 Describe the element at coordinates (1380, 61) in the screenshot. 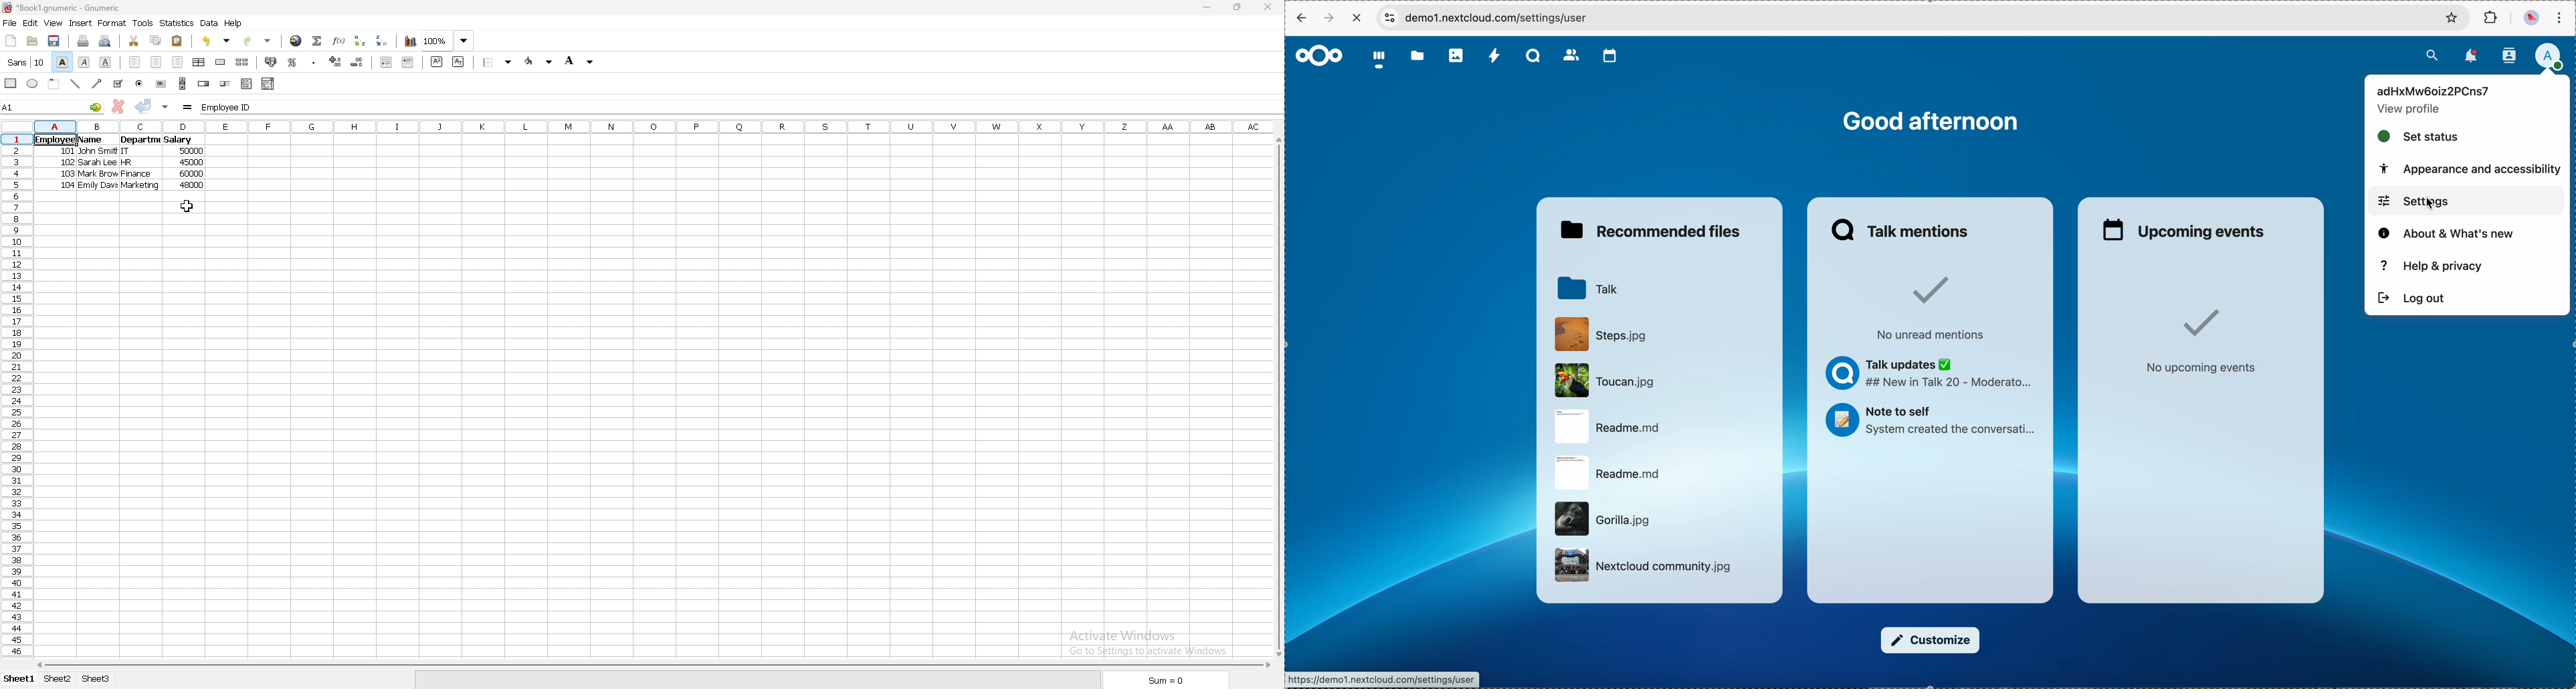

I see `dashboard` at that location.